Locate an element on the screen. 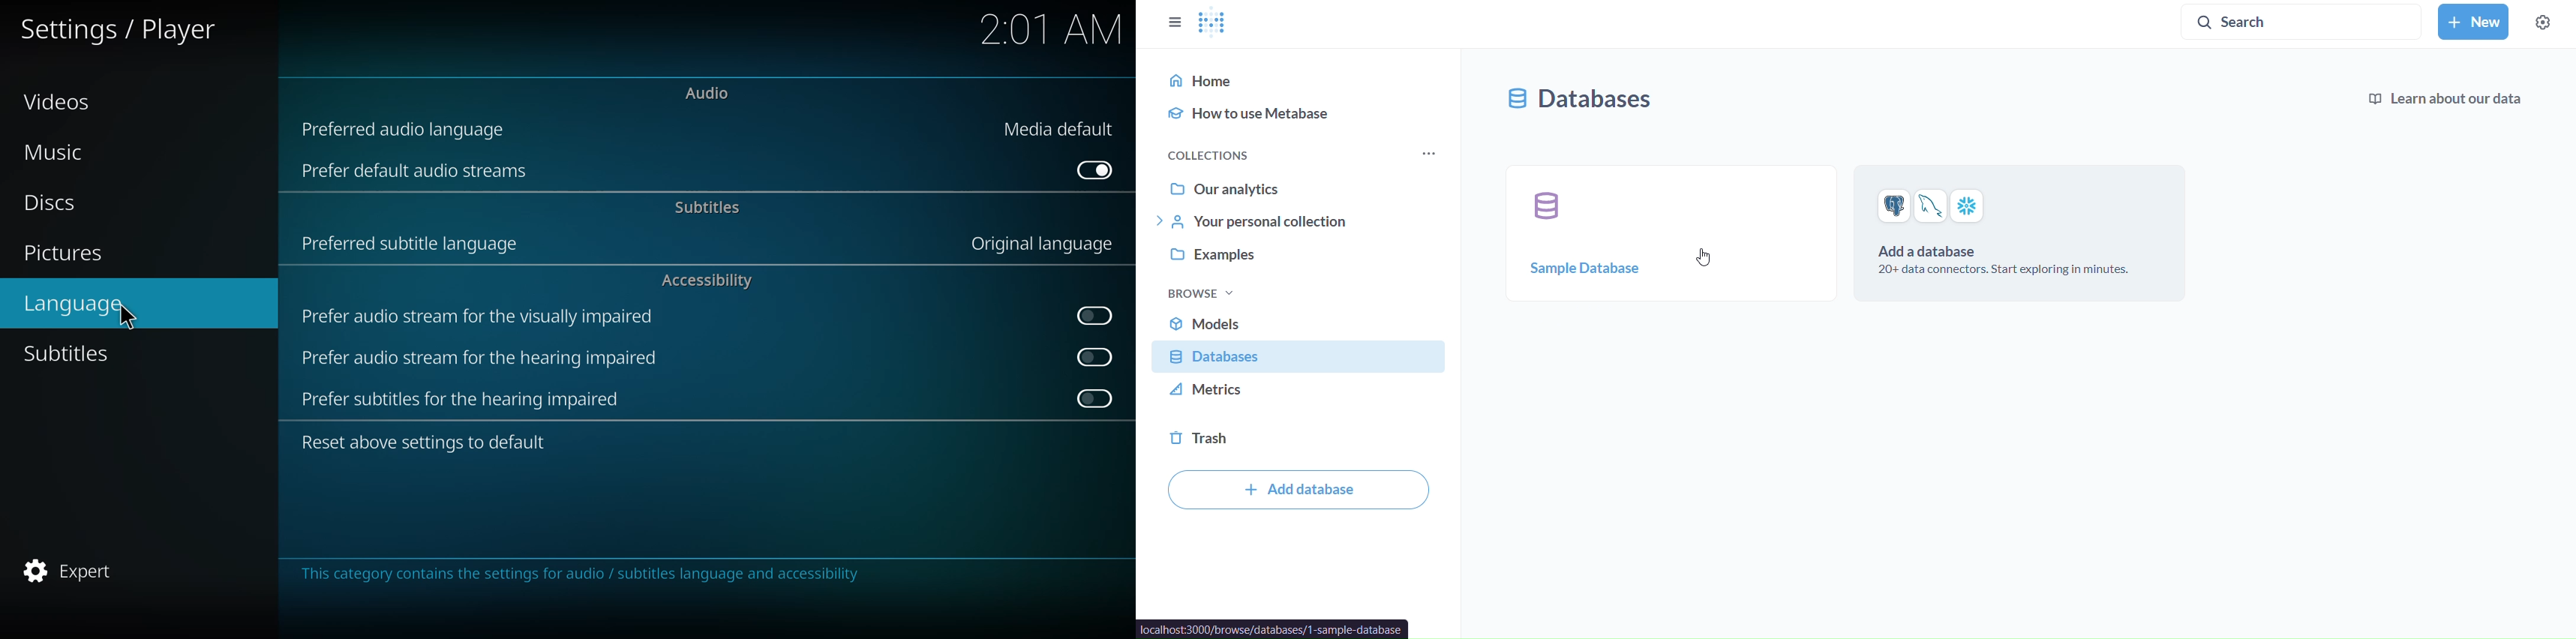 The height and width of the screenshot is (644, 2576). original language is located at coordinates (1048, 244).